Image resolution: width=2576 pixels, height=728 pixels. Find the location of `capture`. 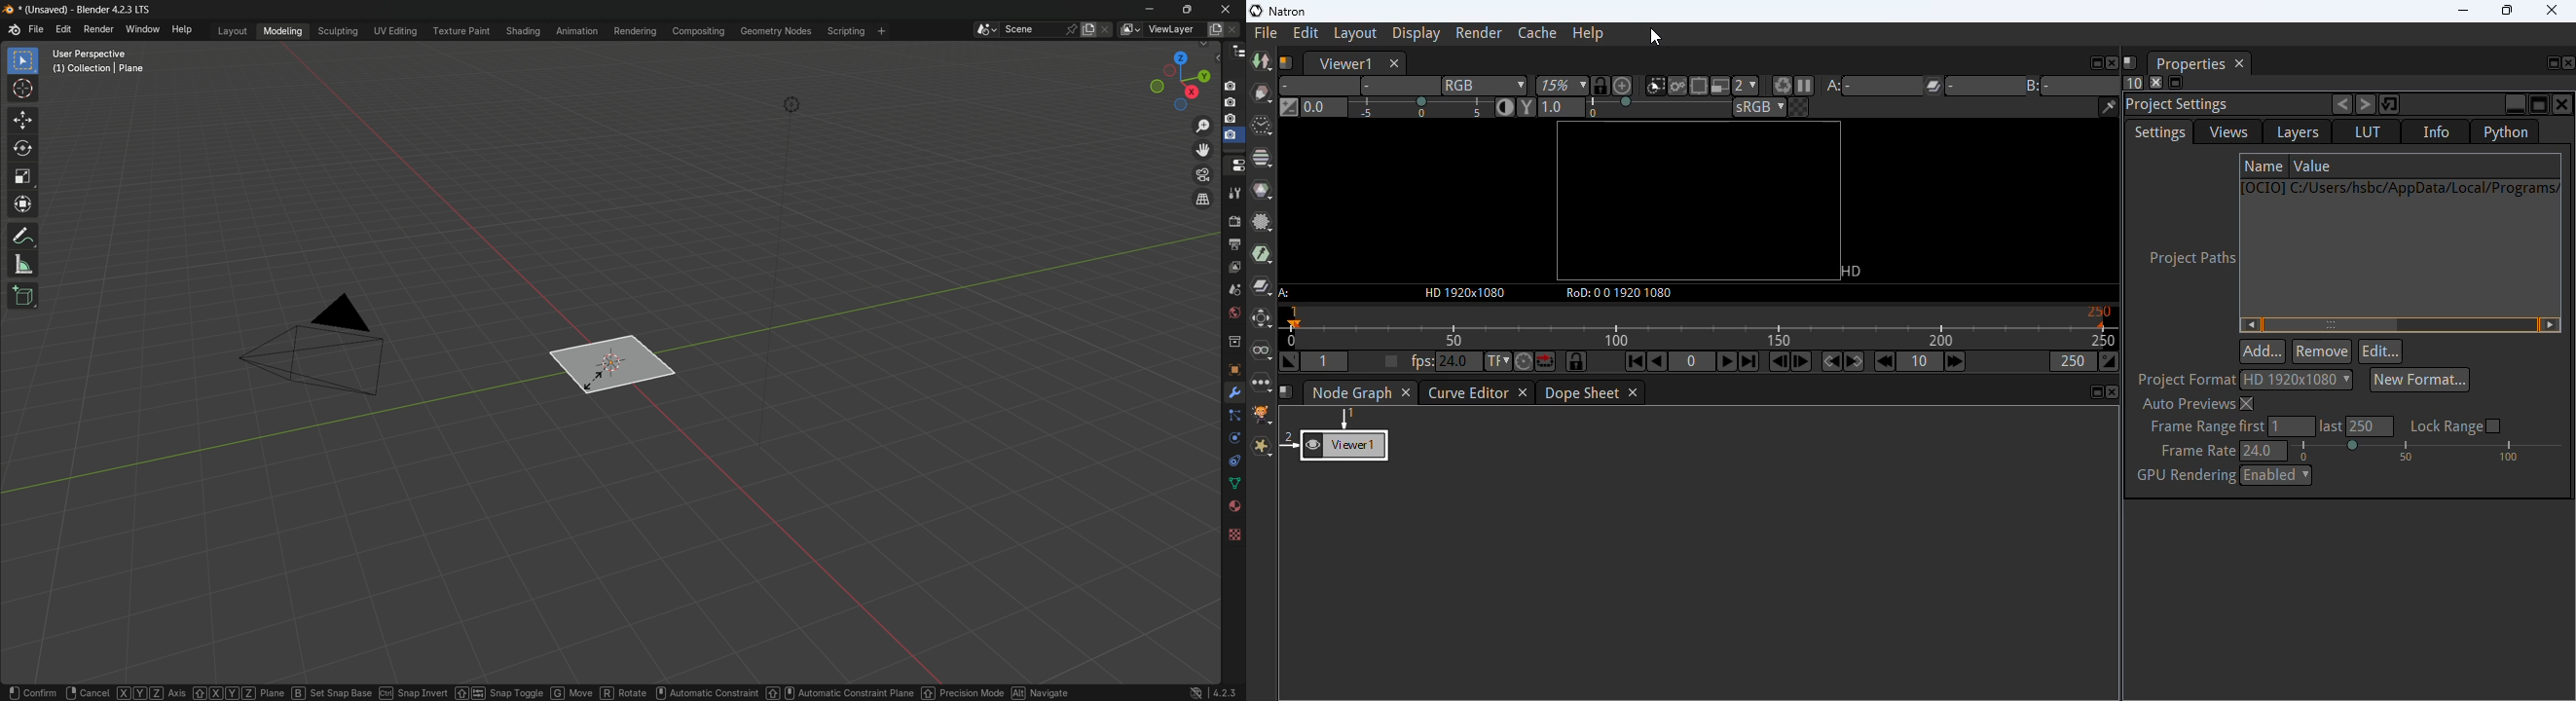

capture is located at coordinates (1232, 118).